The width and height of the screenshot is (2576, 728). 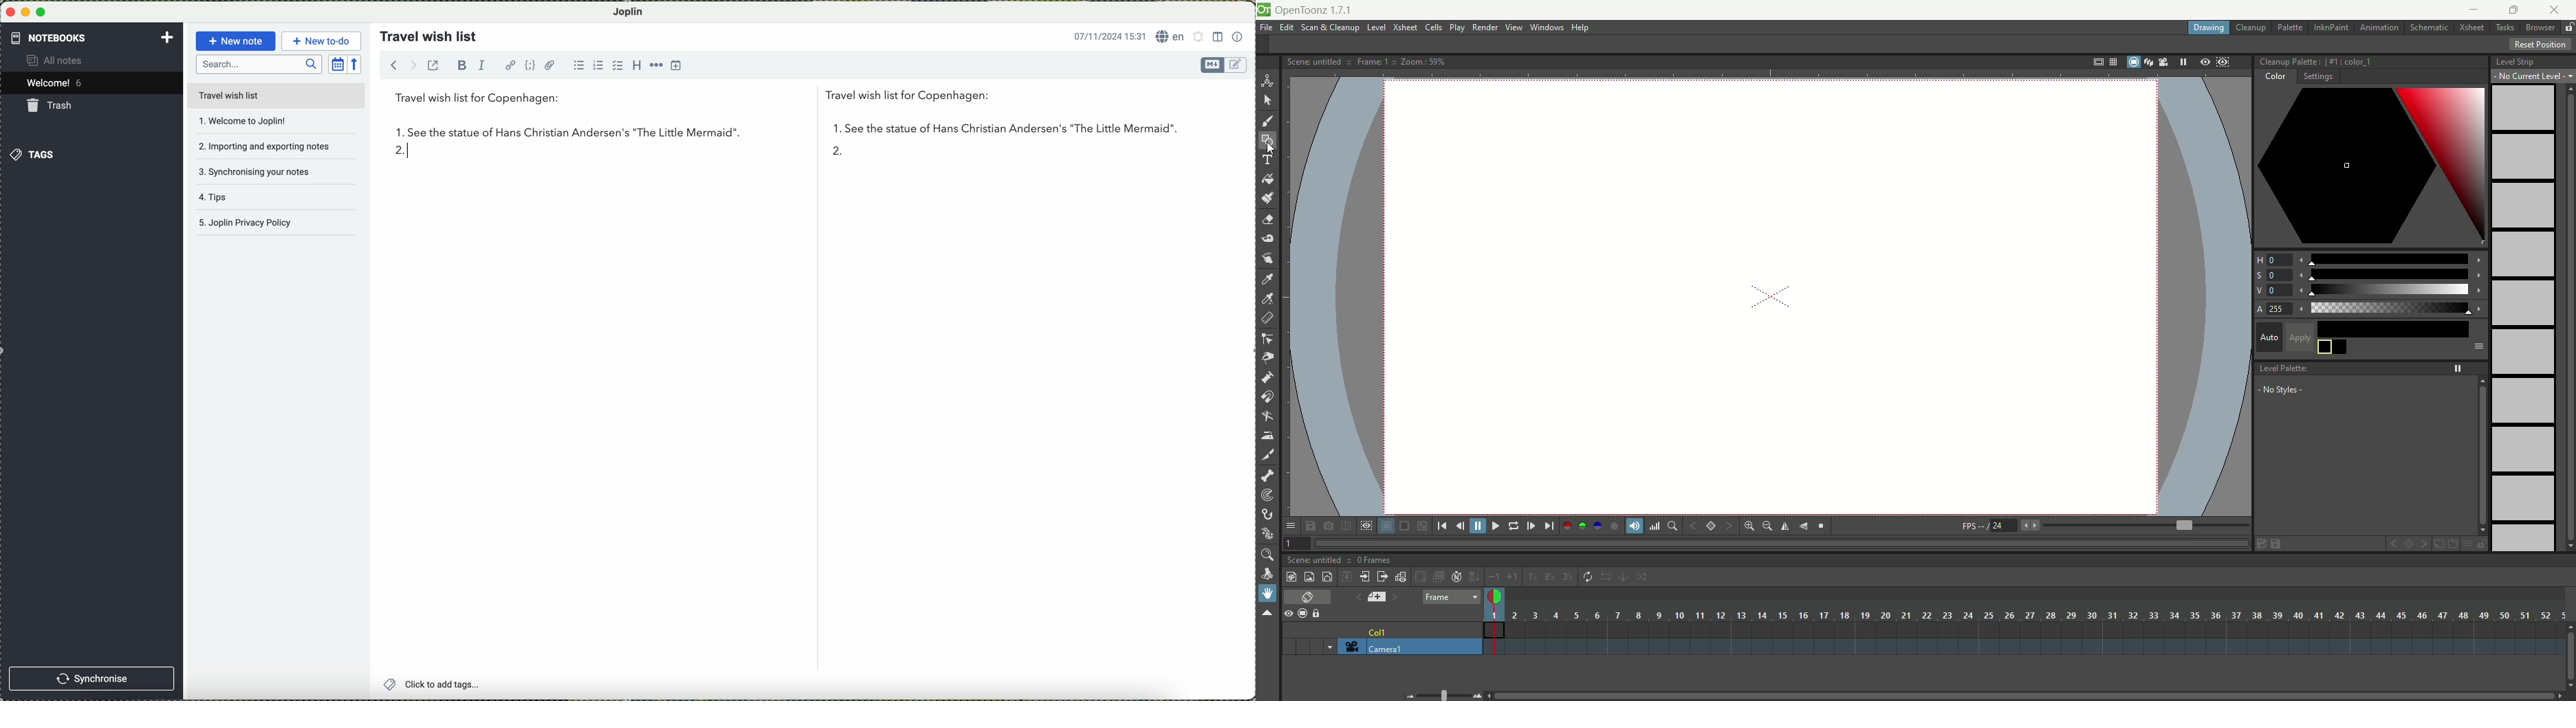 I want to click on minimize, so click(x=26, y=12).